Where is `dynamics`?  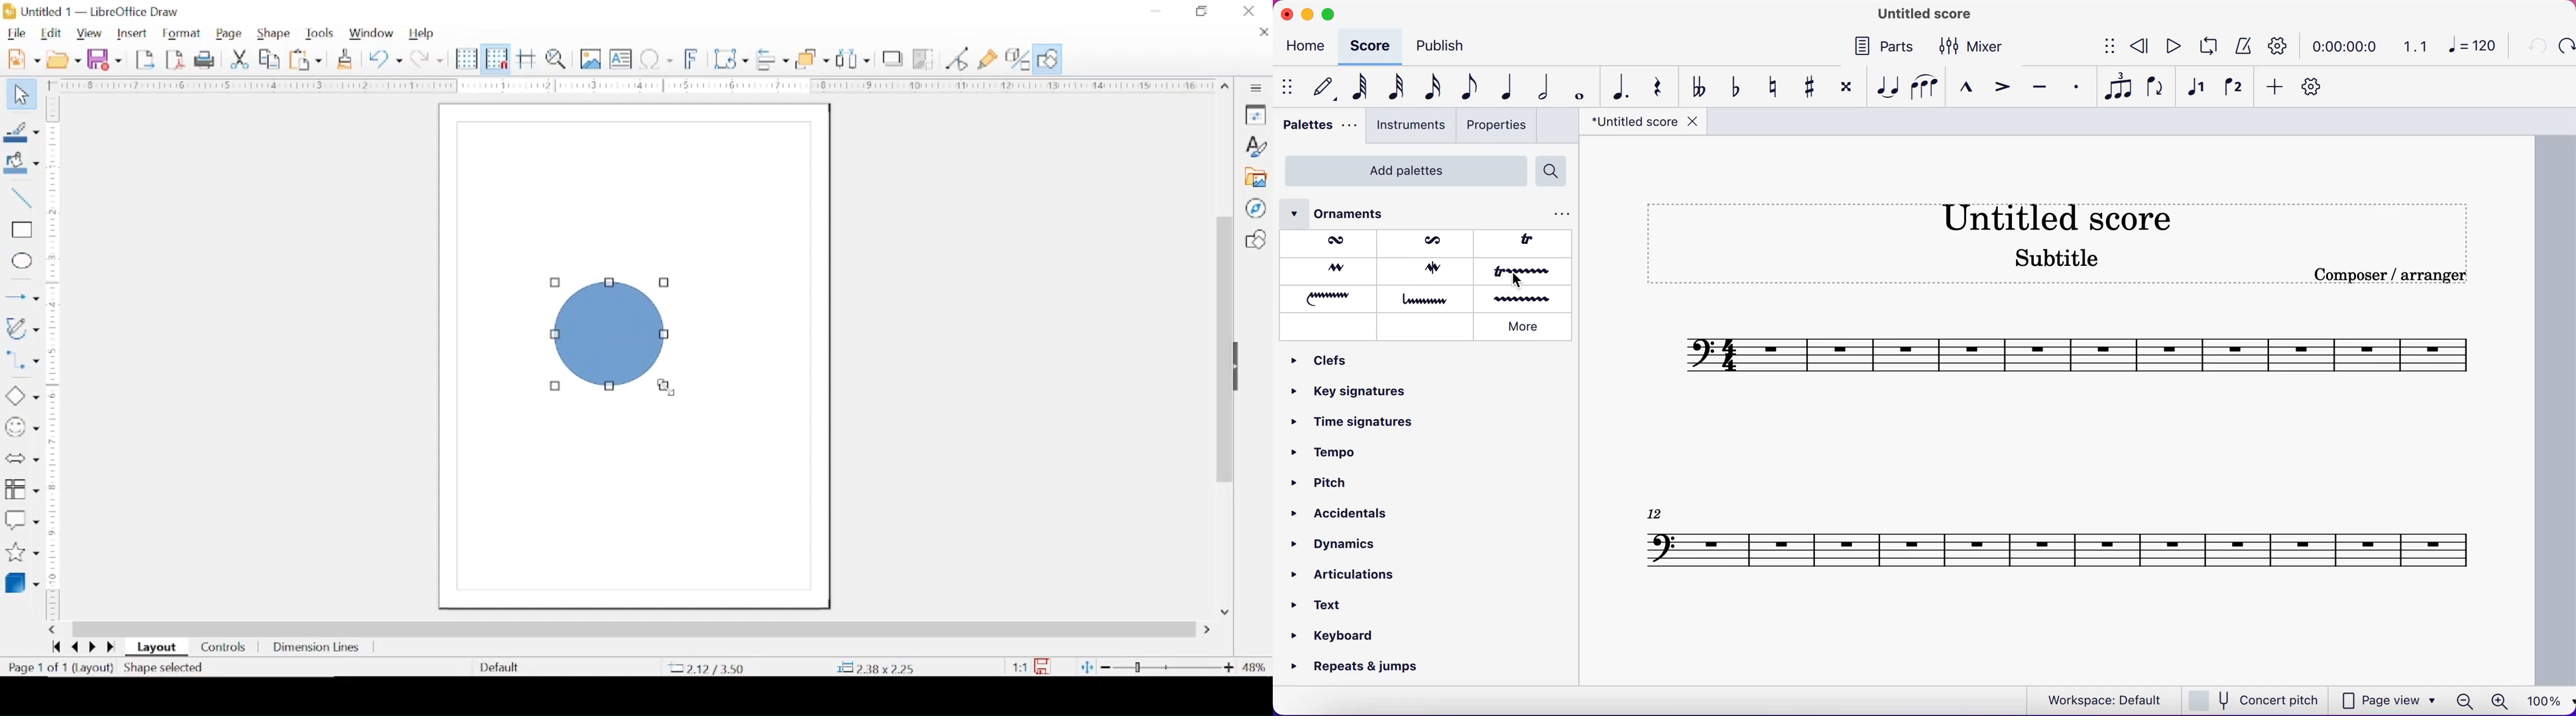
dynamics is located at coordinates (1337, 544).